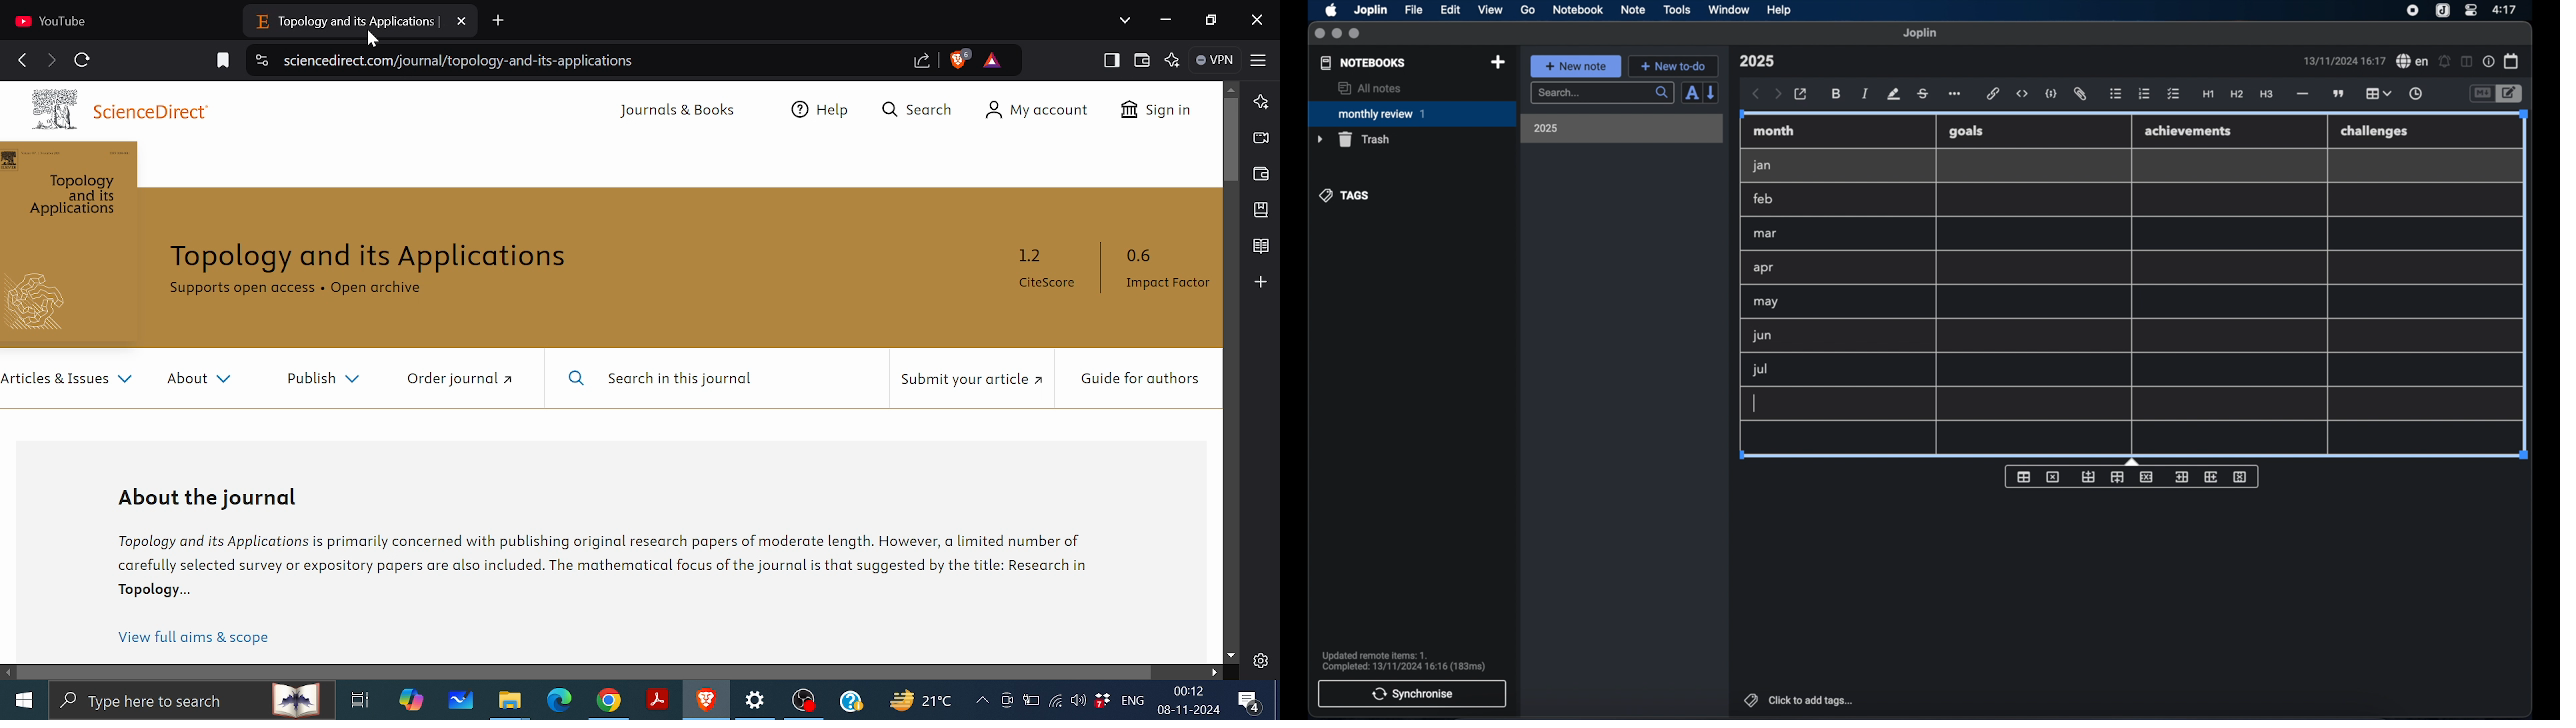 This screenshot has width=2576, height=728. I want to click on Web address of the current page, so click(465, 61).